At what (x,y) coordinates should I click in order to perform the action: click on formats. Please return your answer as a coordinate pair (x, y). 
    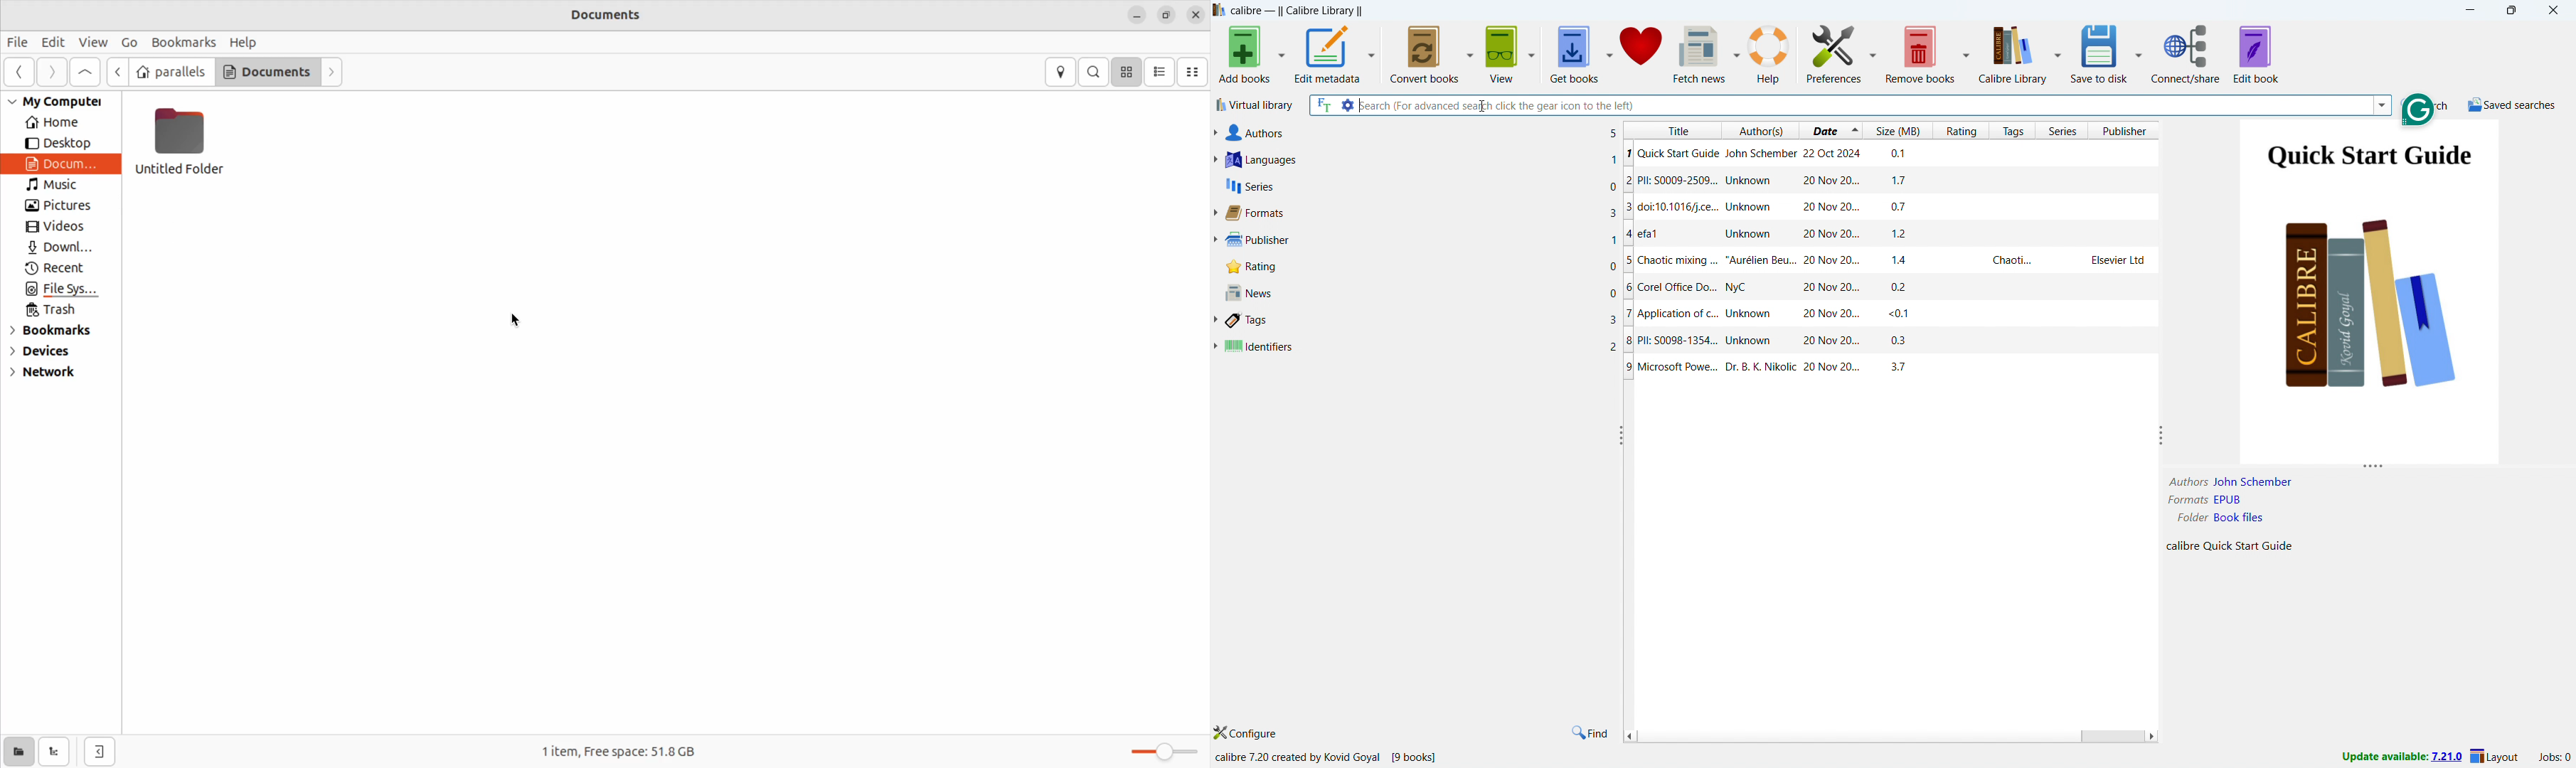
    Looking at the image, I should click on (1421, 213).